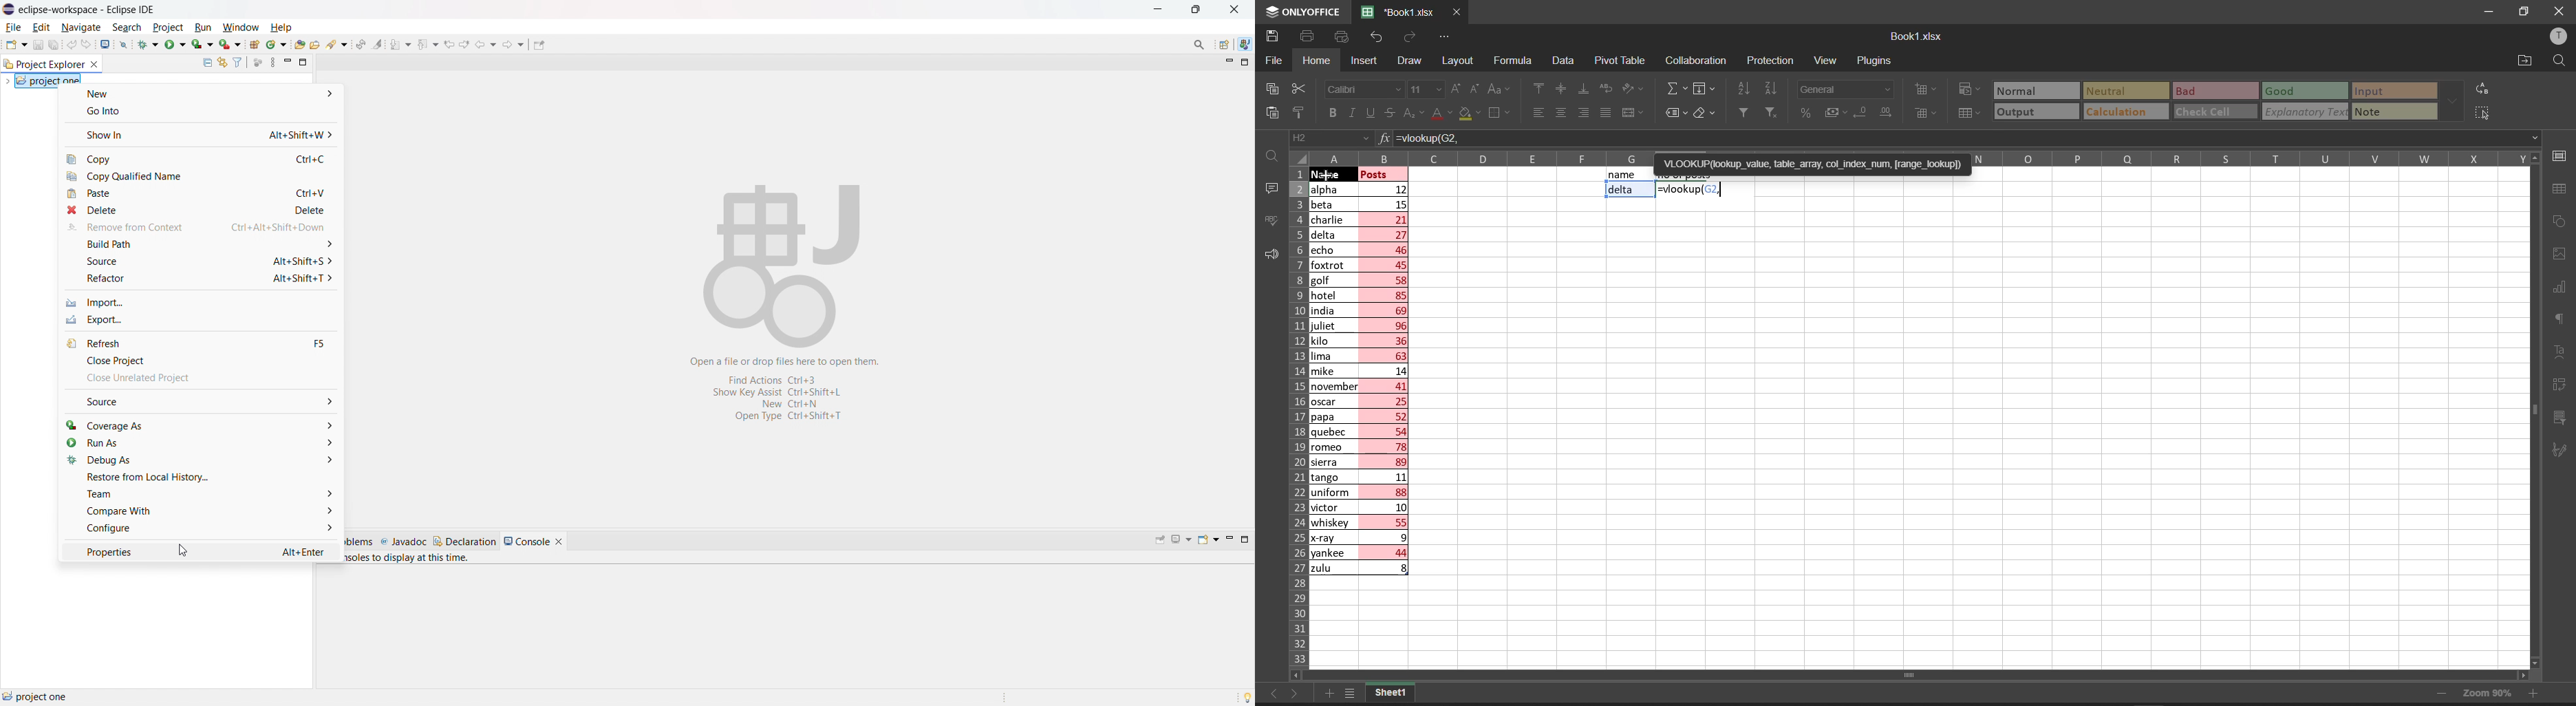  What do you see at coordinates (1413, 111) in the screenshot?
I see `subscript\superscript` at bounding box center [1413, 111].